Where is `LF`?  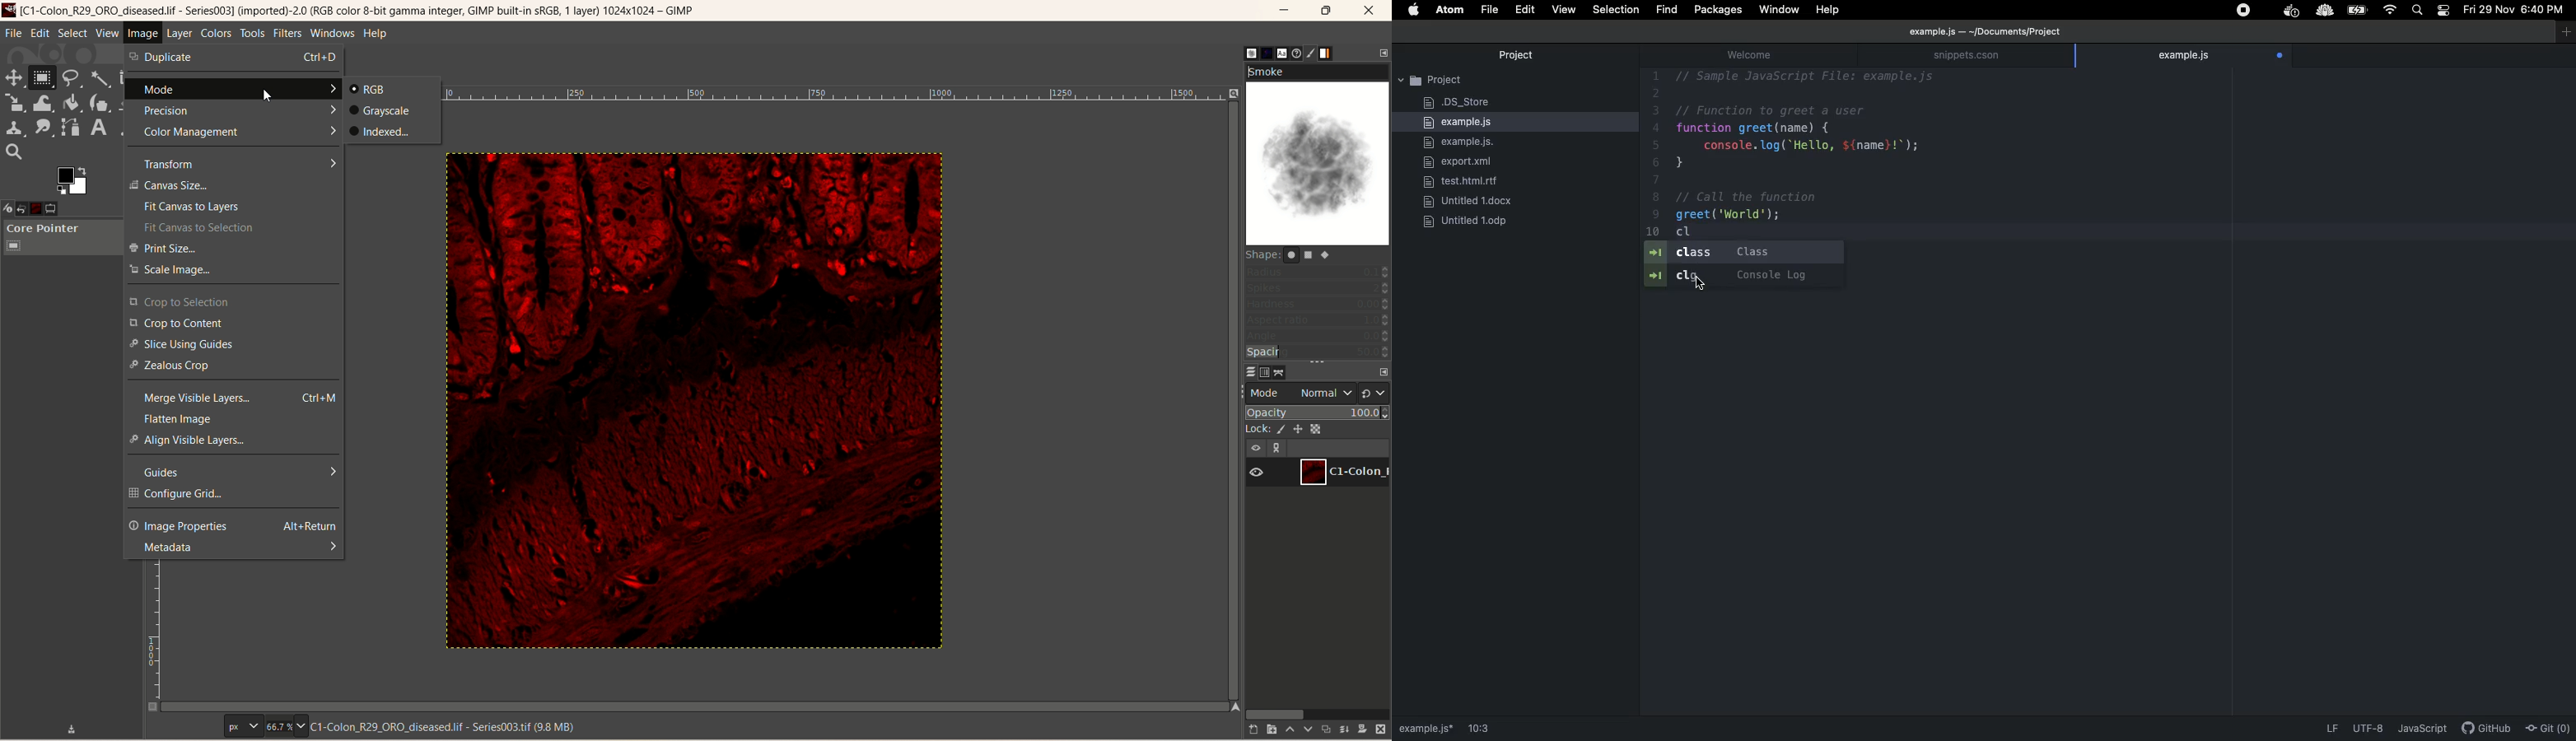 LF is located at coordinates (2331, 730).